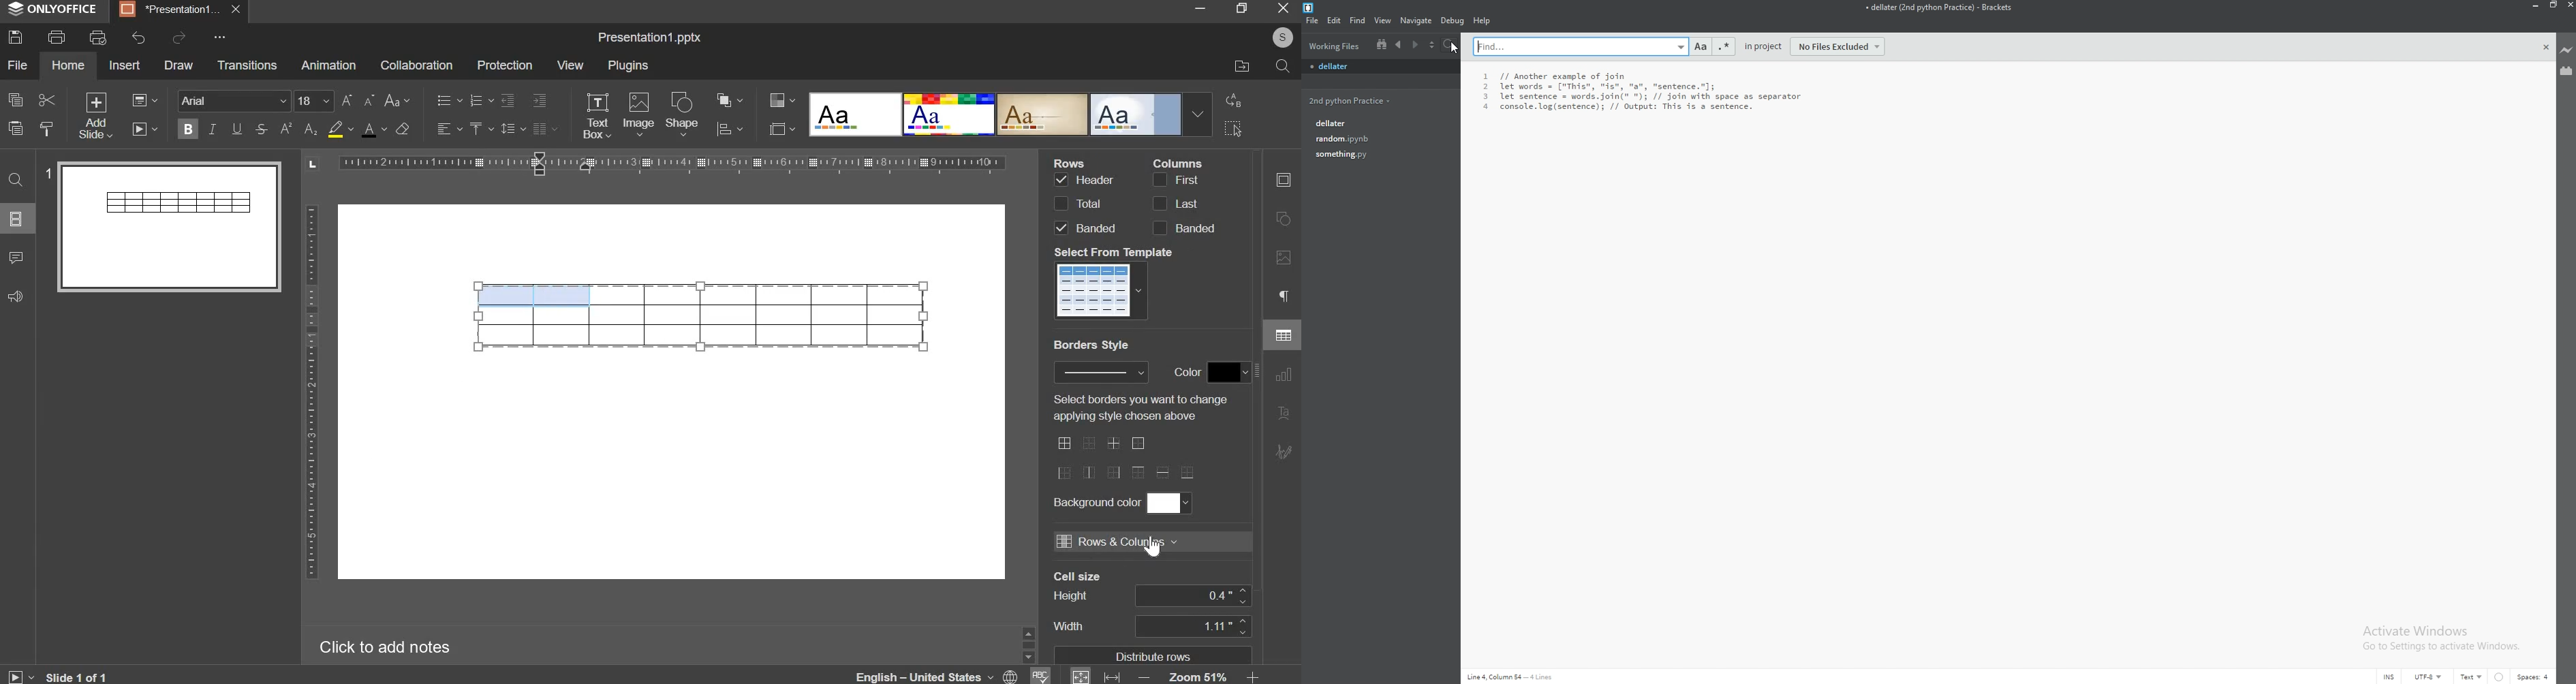  Describe the element at coordinates (1516, 674) in the screenshot. I see `Line 4,Colum 54- 4lines` at that location.